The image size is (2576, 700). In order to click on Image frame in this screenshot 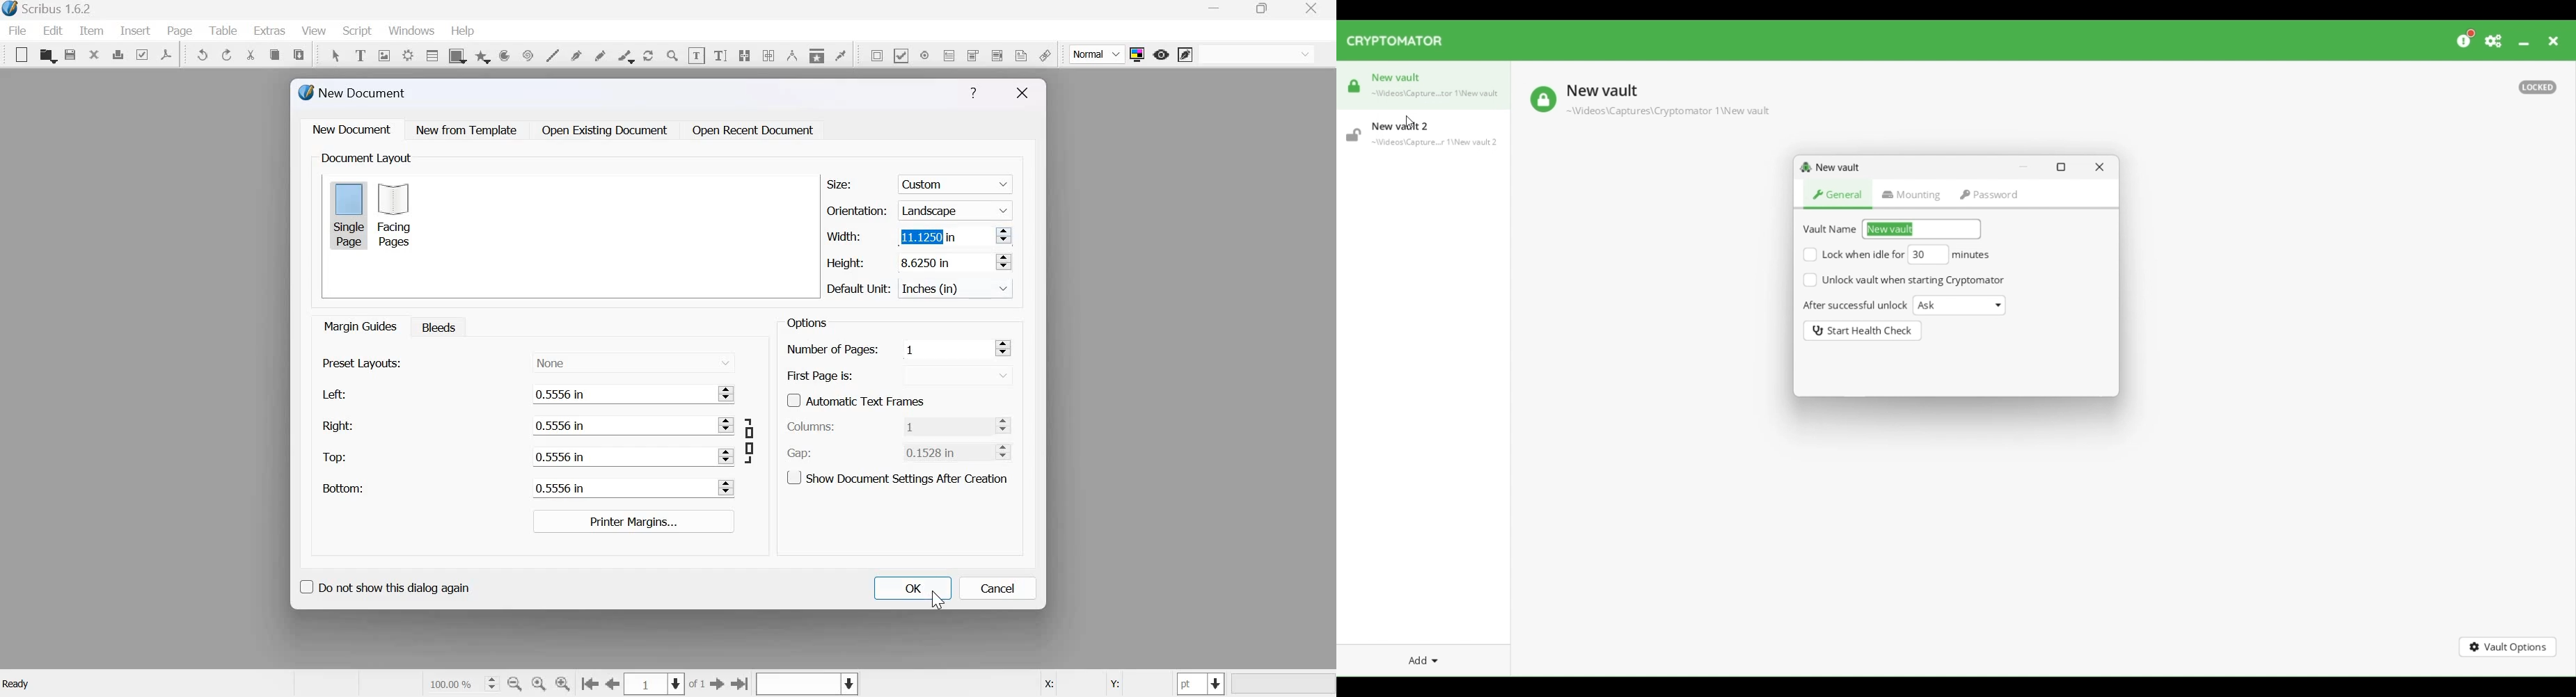, I will do `click(384, 54)`.